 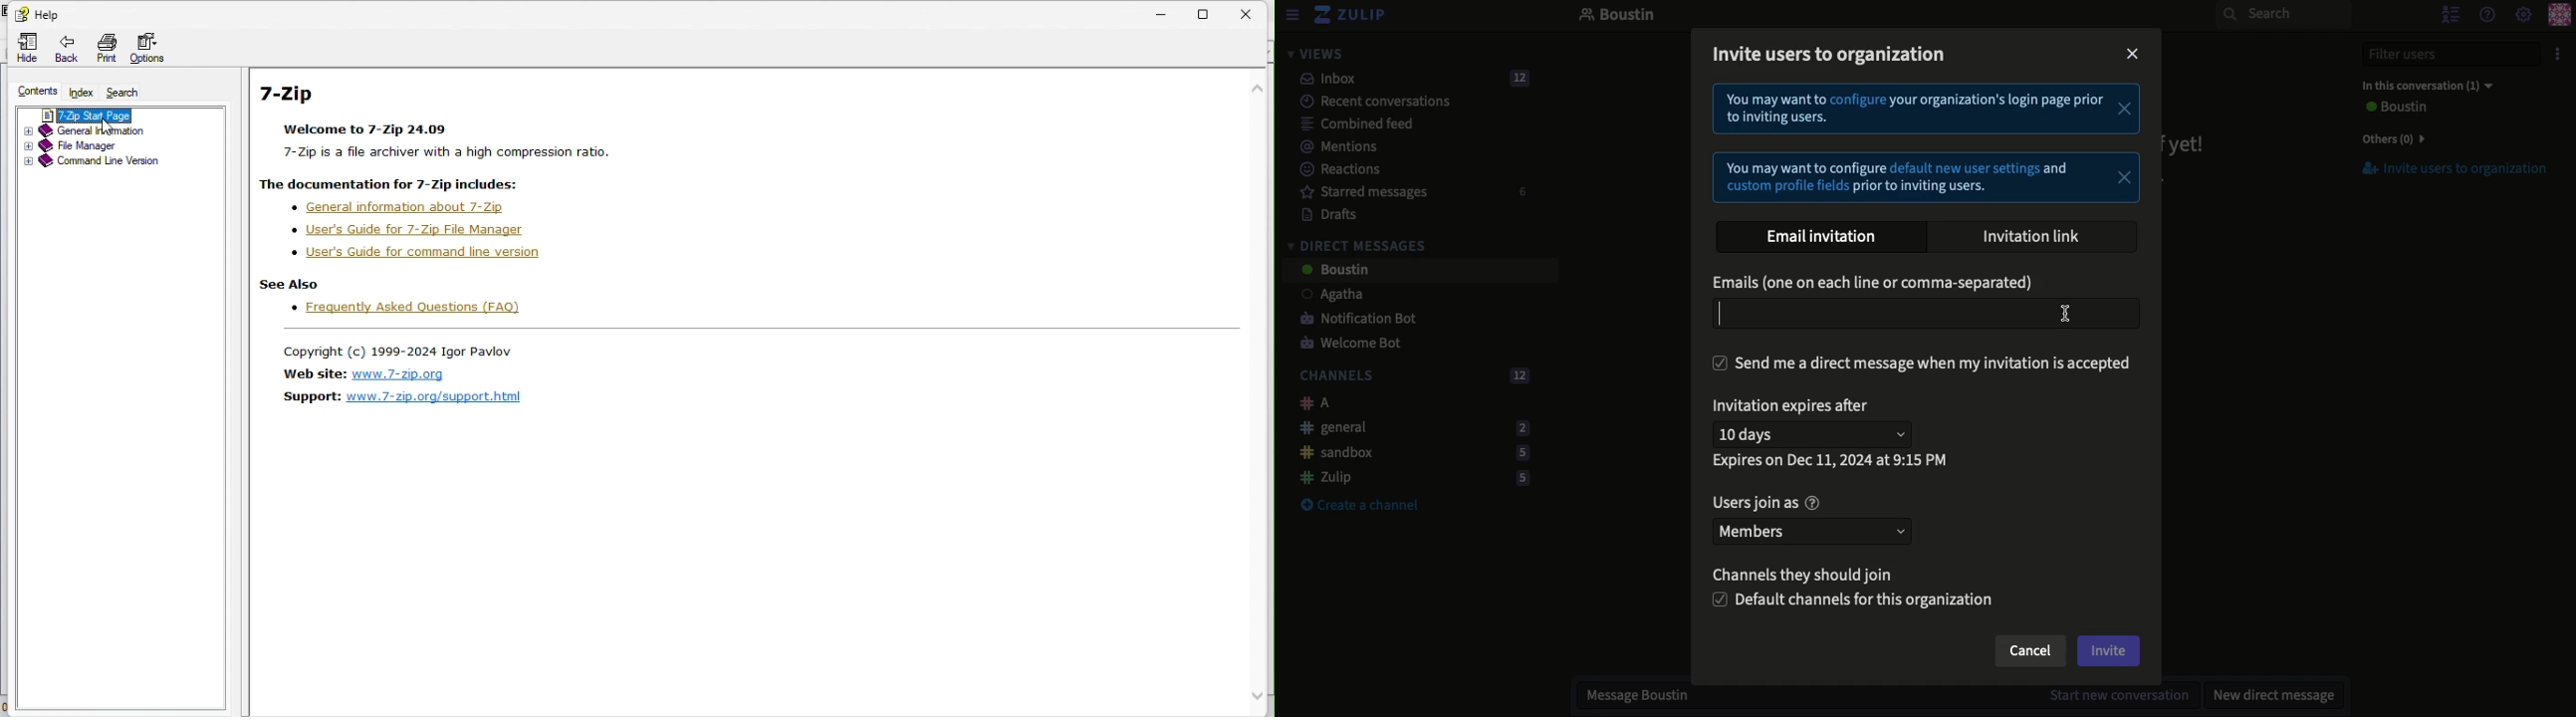 What do you see at coordinates (1810, 530) in the screenshot?
I see `Members` at bounding box center [1810, 530].